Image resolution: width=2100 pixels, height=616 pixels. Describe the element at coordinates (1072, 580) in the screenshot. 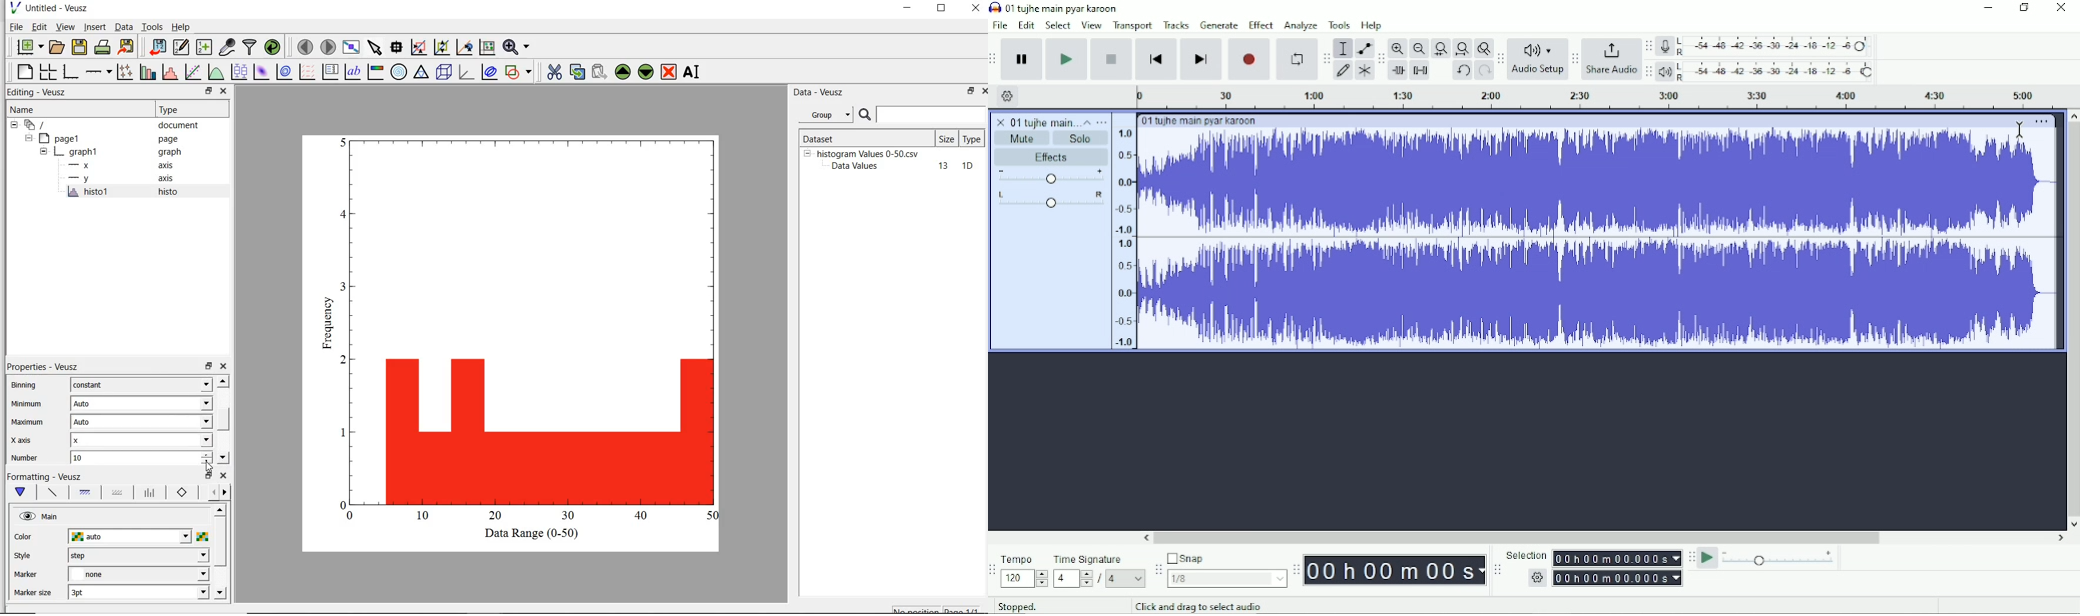

I see `4` at that location.